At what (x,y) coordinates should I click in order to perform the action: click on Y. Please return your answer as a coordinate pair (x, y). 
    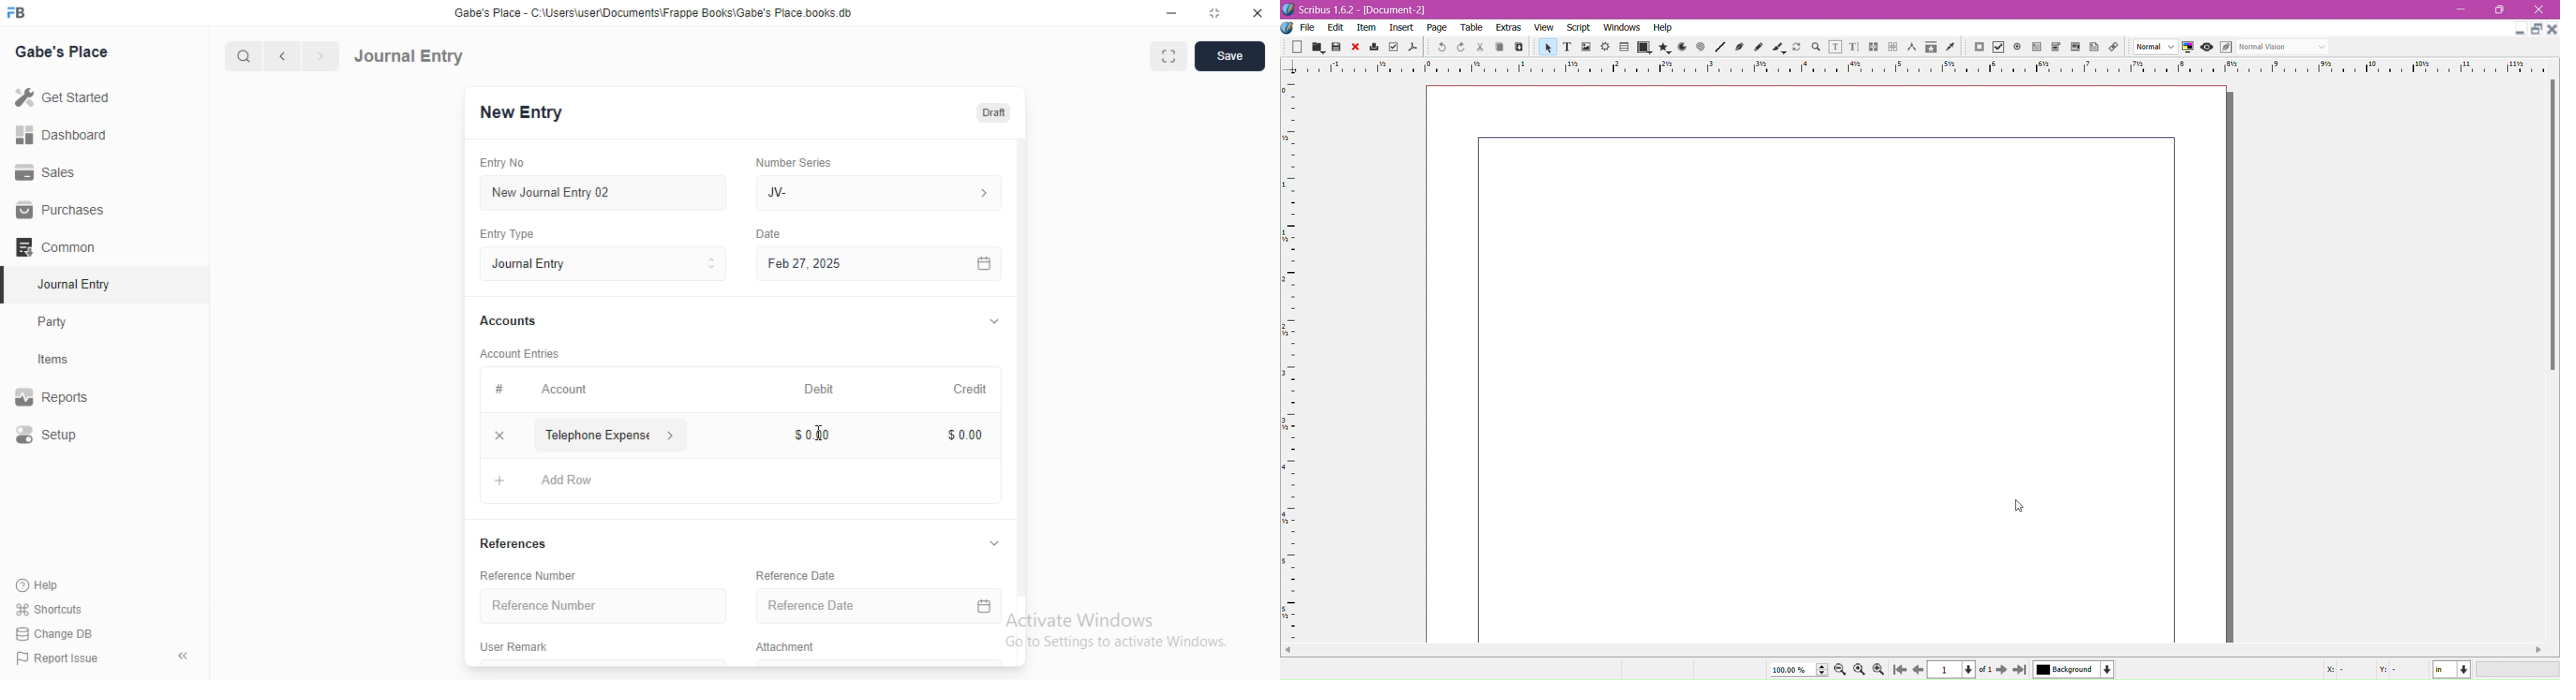
    Looking at the image, I should click on (2391, 671).